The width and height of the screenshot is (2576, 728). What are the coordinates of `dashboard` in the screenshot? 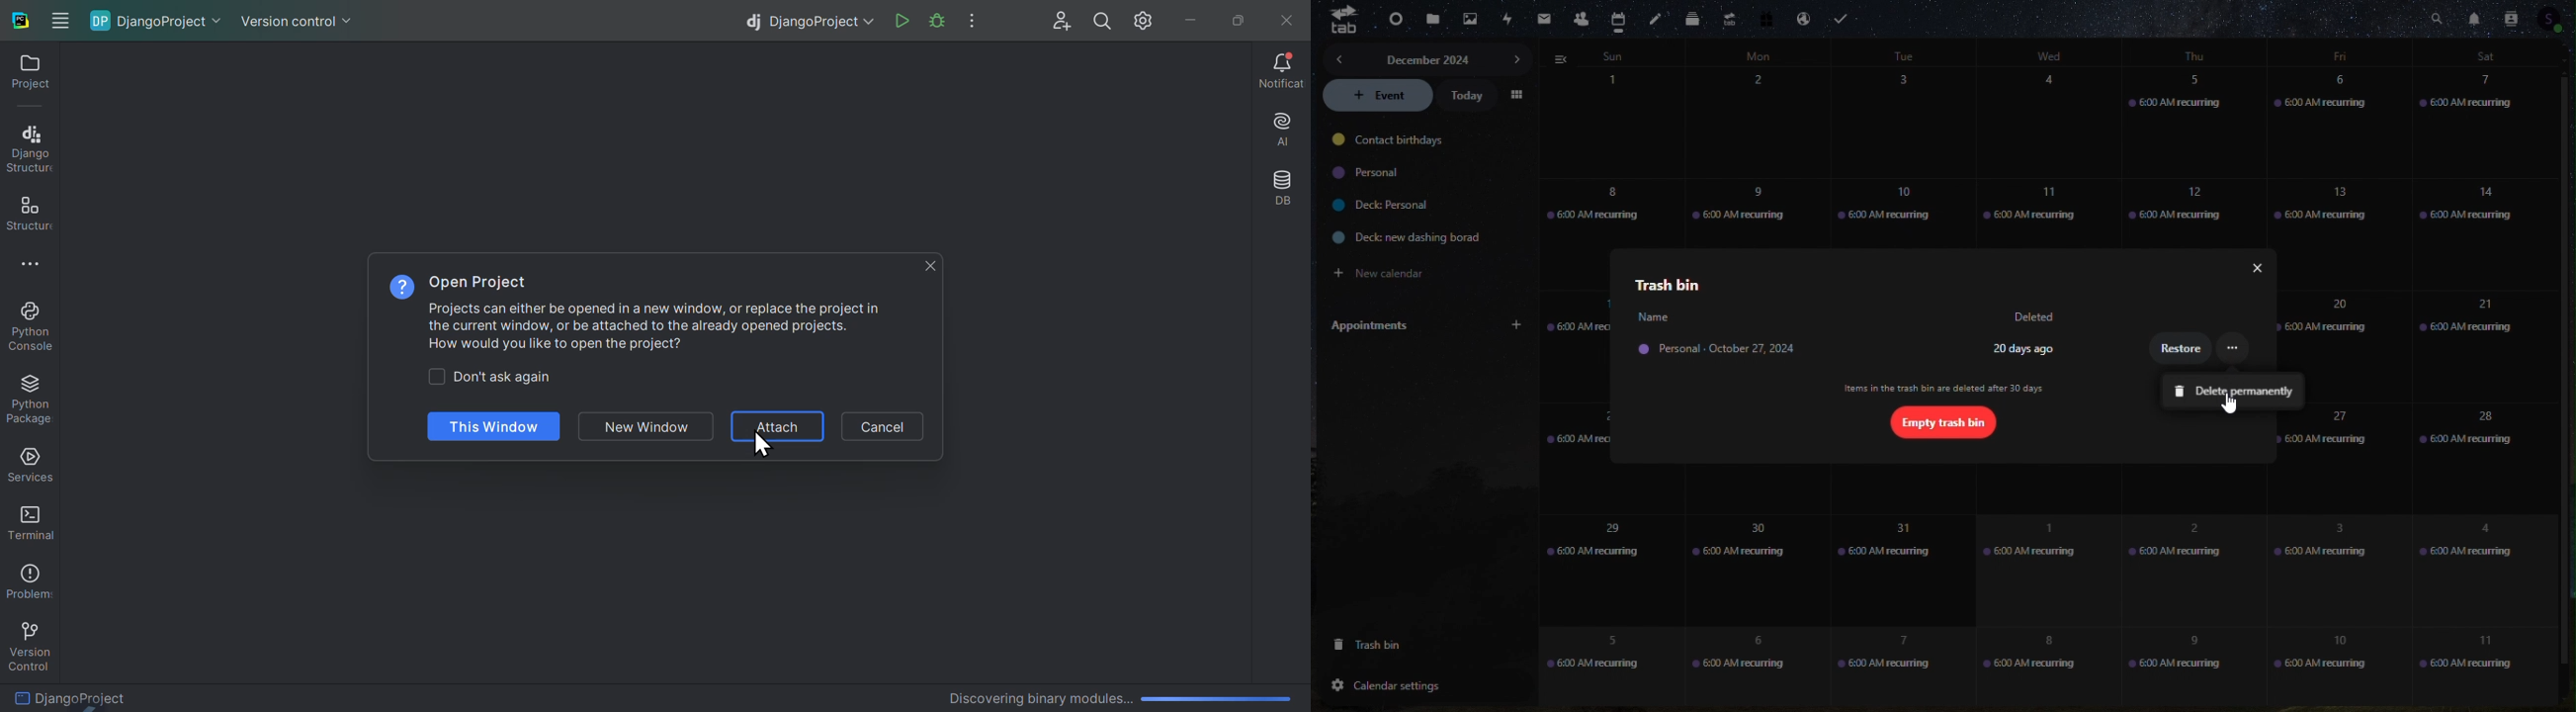 It's located at (1389, 20).